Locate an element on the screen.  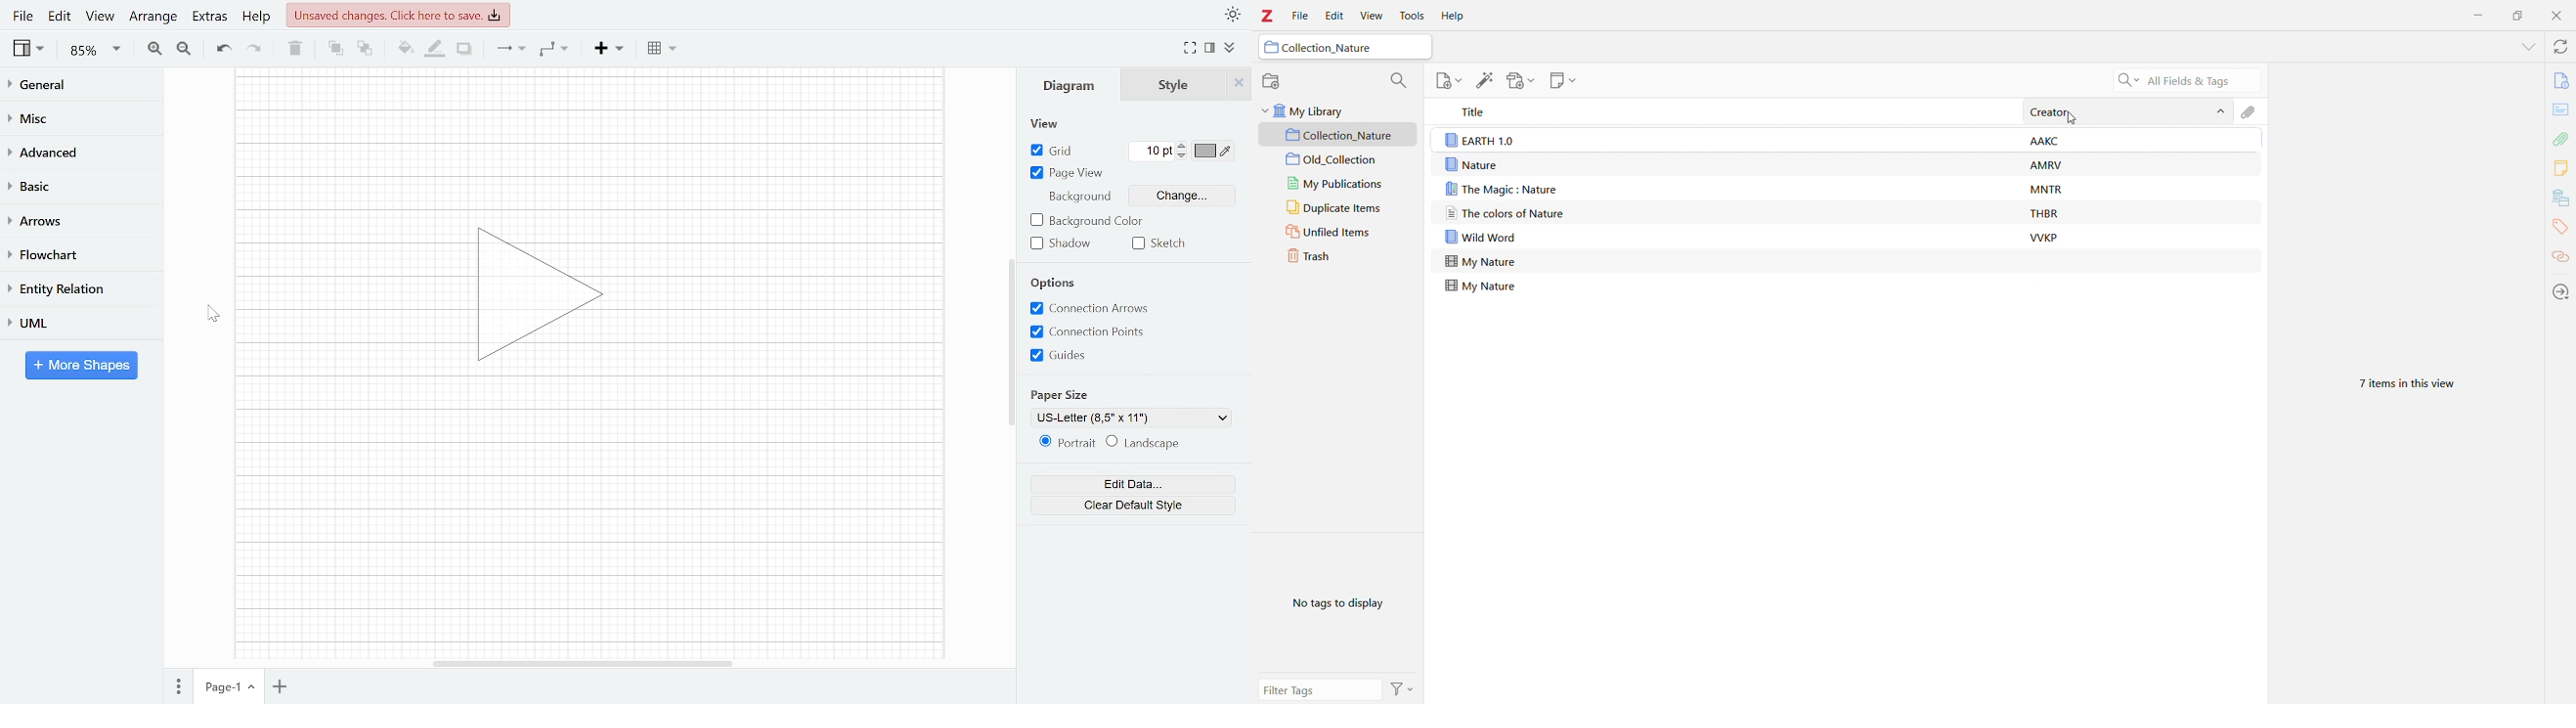
vertical scrollbar is located at coordinates (1011, 342).